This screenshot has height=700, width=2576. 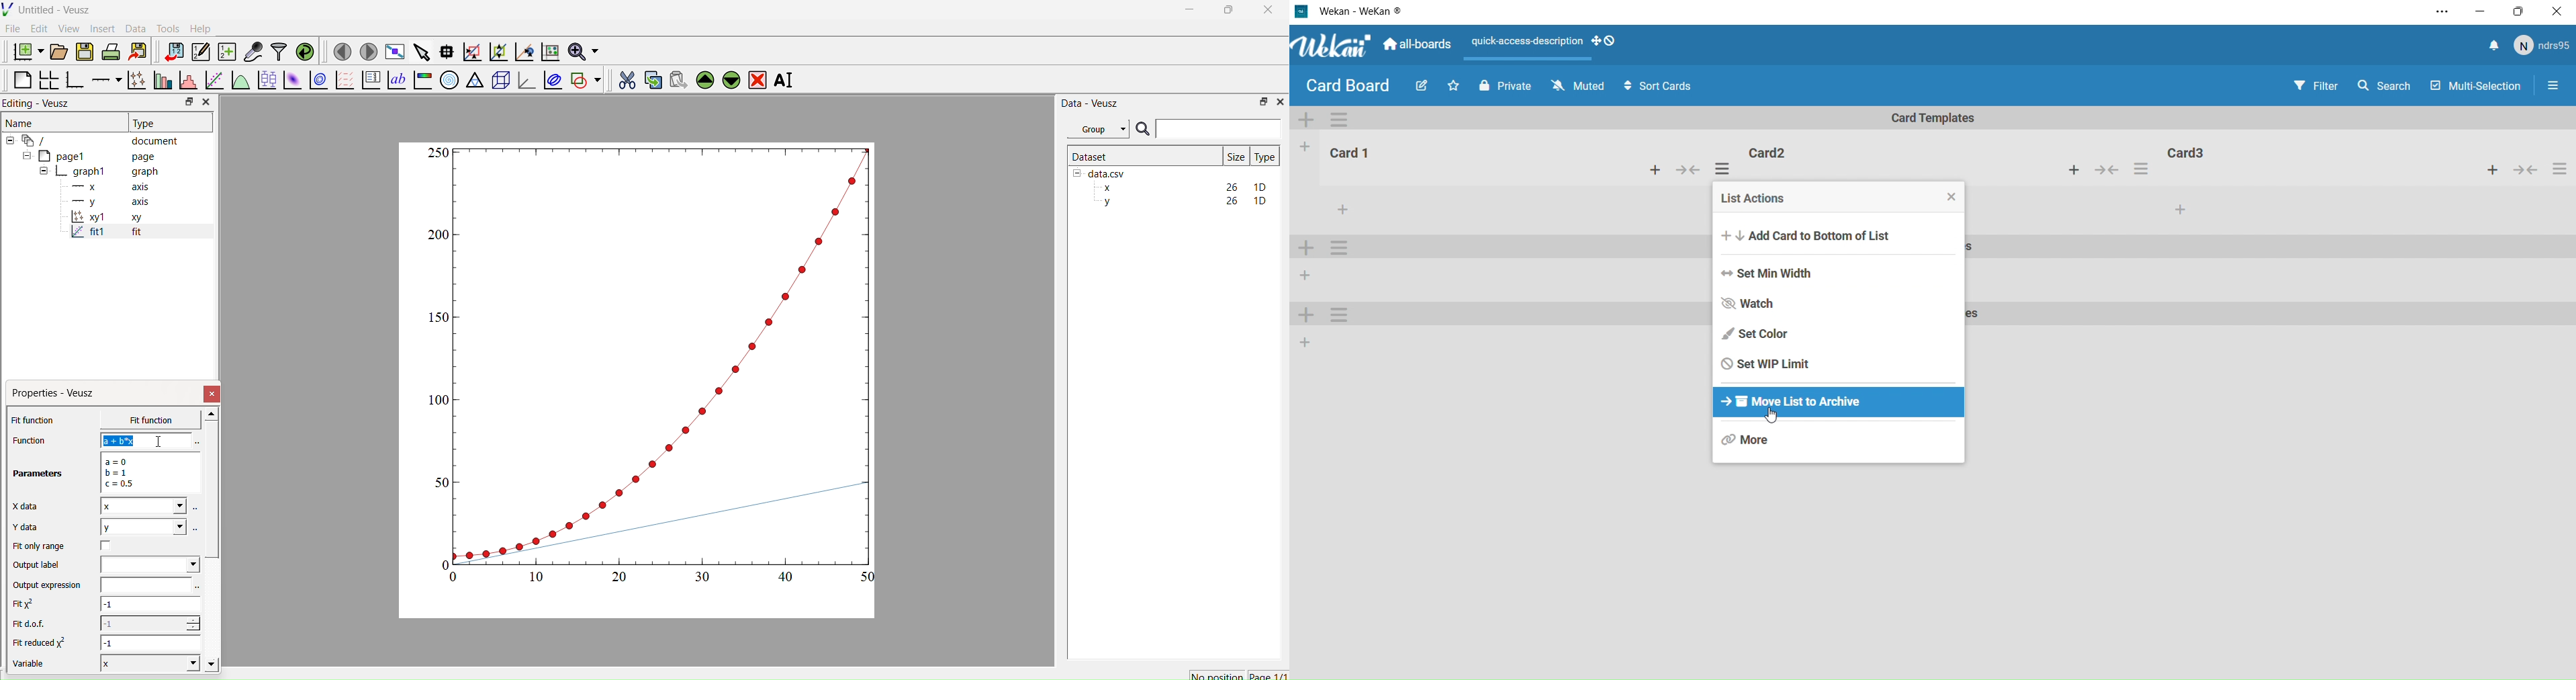 I want to click on Tools, so click(x=165, y=27).